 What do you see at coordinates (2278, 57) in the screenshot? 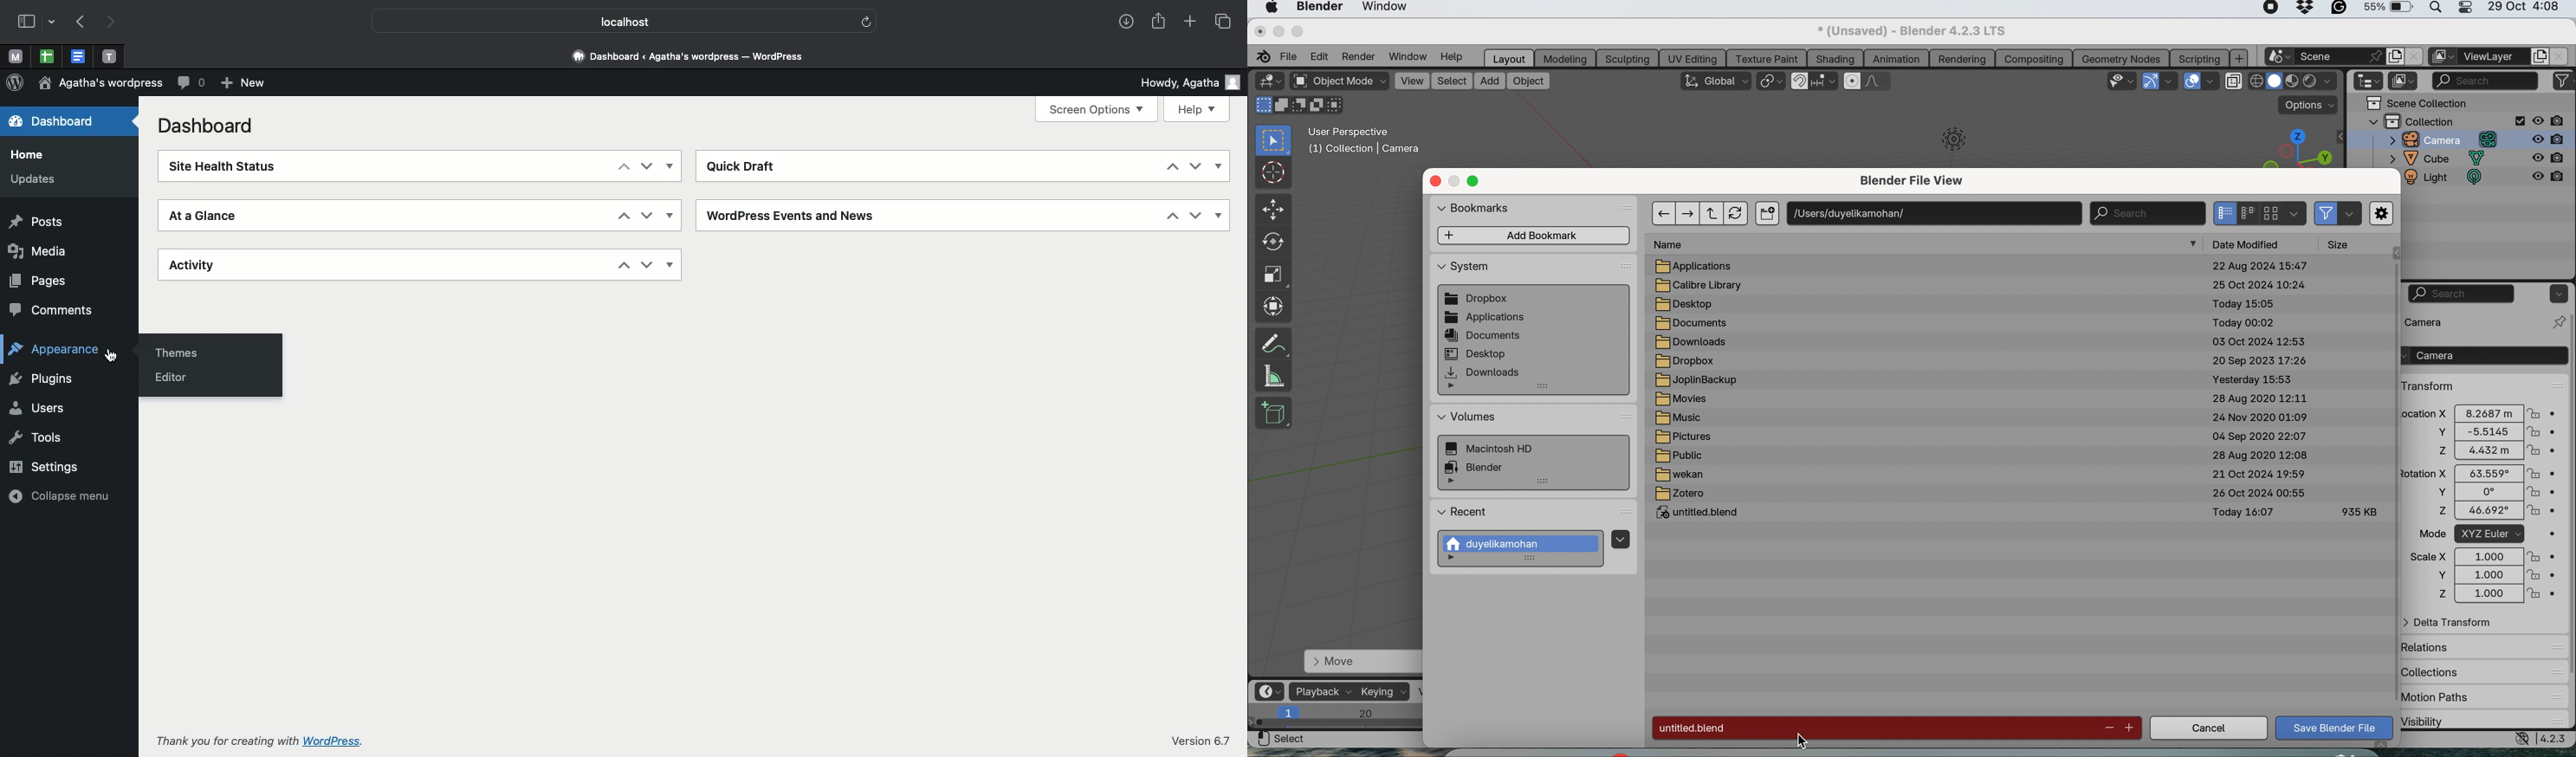
I see `new scene` at bounding box center [2278, 57].